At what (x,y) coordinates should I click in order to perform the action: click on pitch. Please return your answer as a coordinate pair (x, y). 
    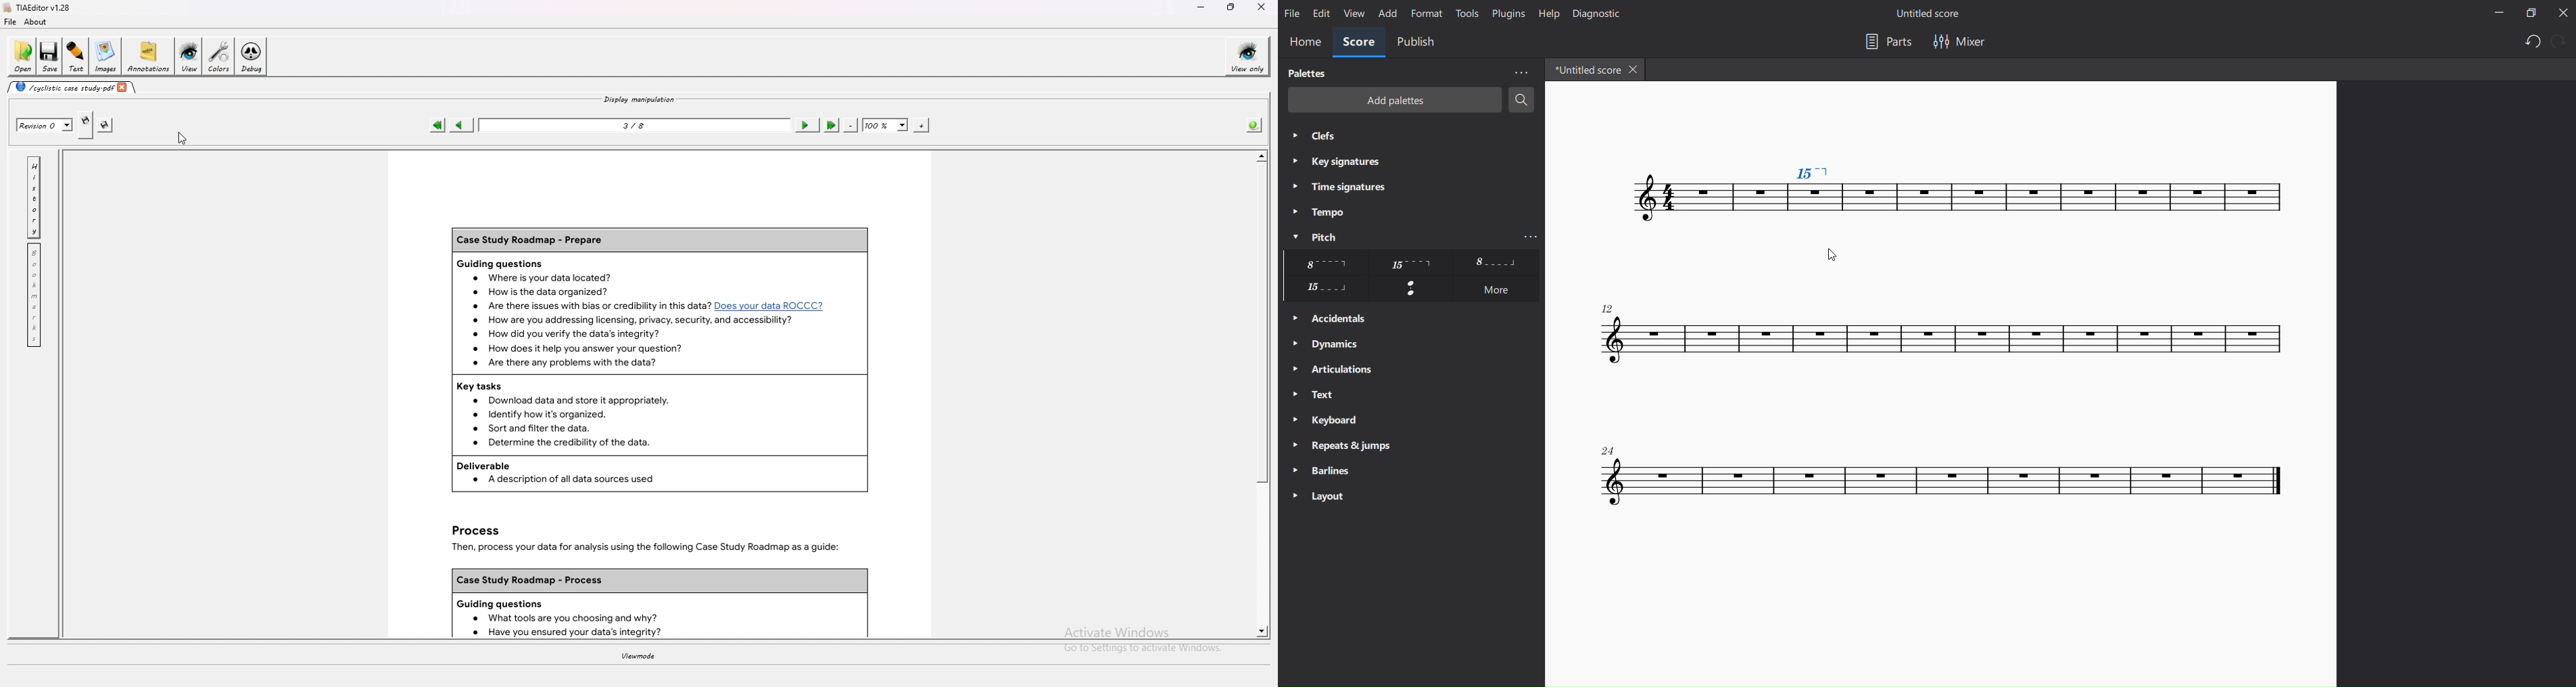
    Looking at the image, I should click on (1310, 236).